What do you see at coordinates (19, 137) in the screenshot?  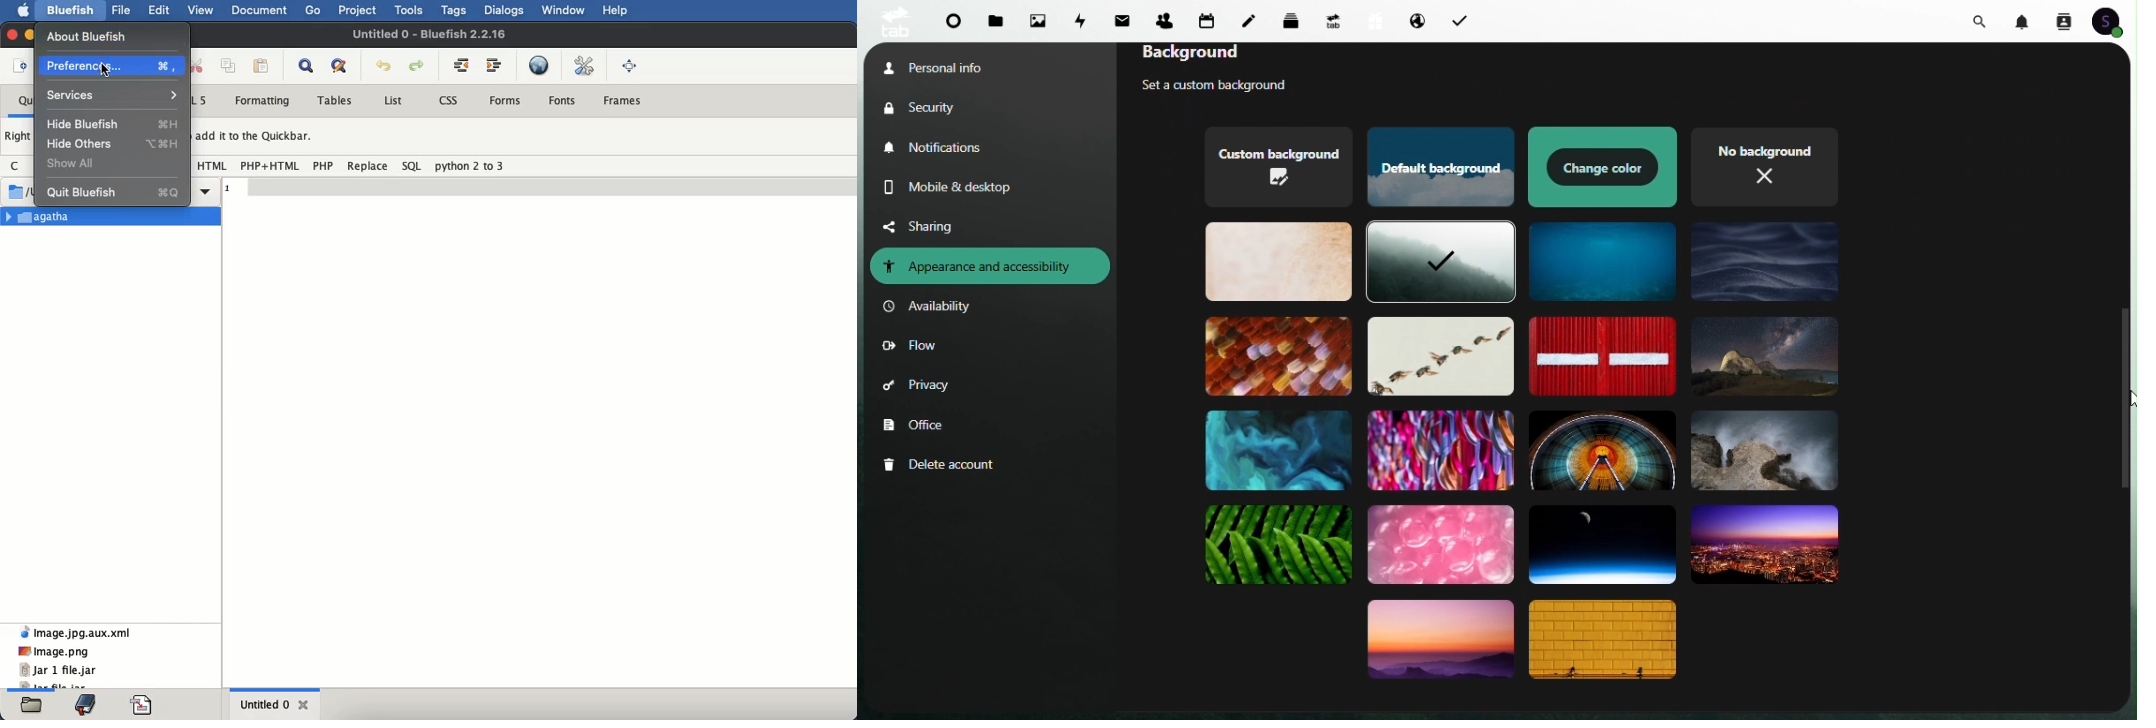 I see `right click any html toolbar` at bounding box center [19, 137].